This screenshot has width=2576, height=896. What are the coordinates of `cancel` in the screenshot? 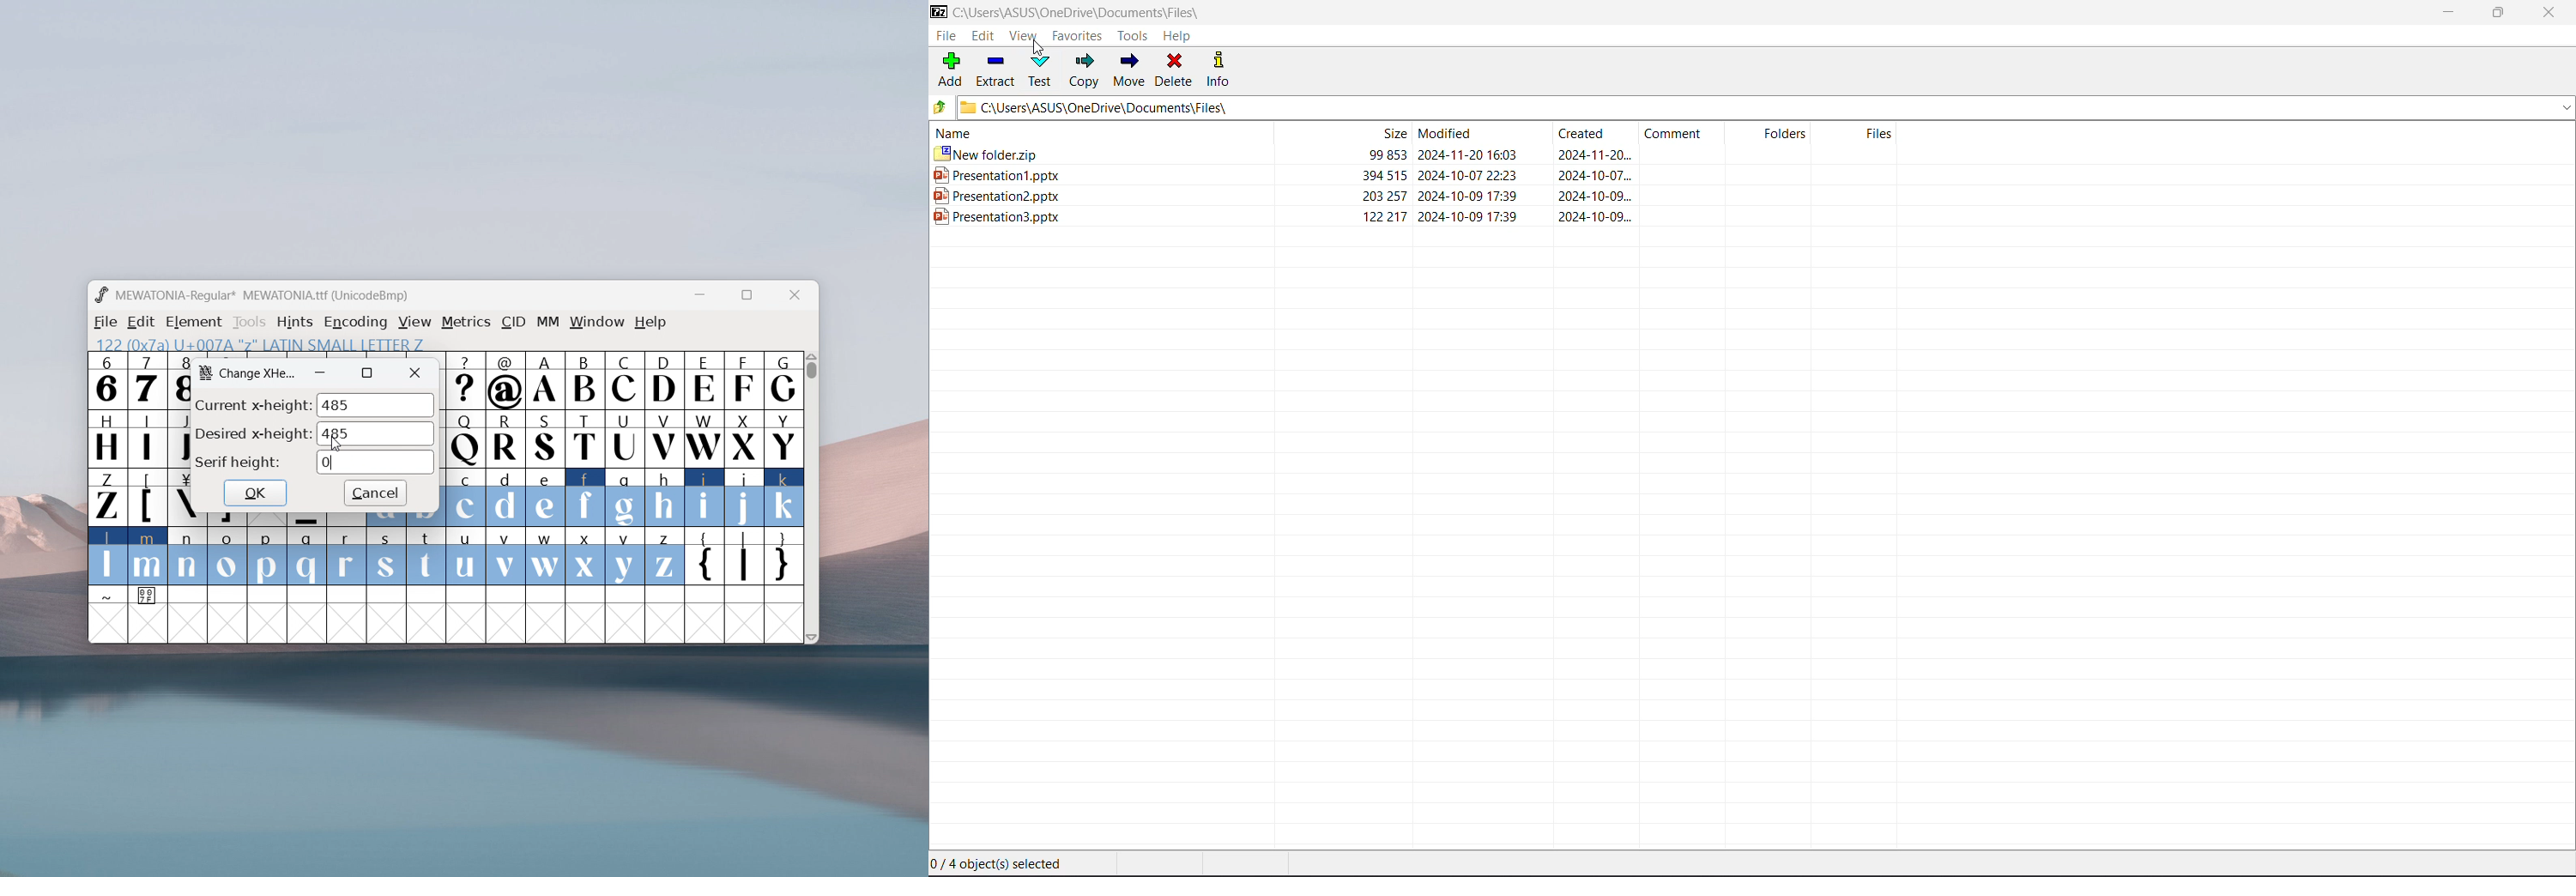 It's located at (375, 494).